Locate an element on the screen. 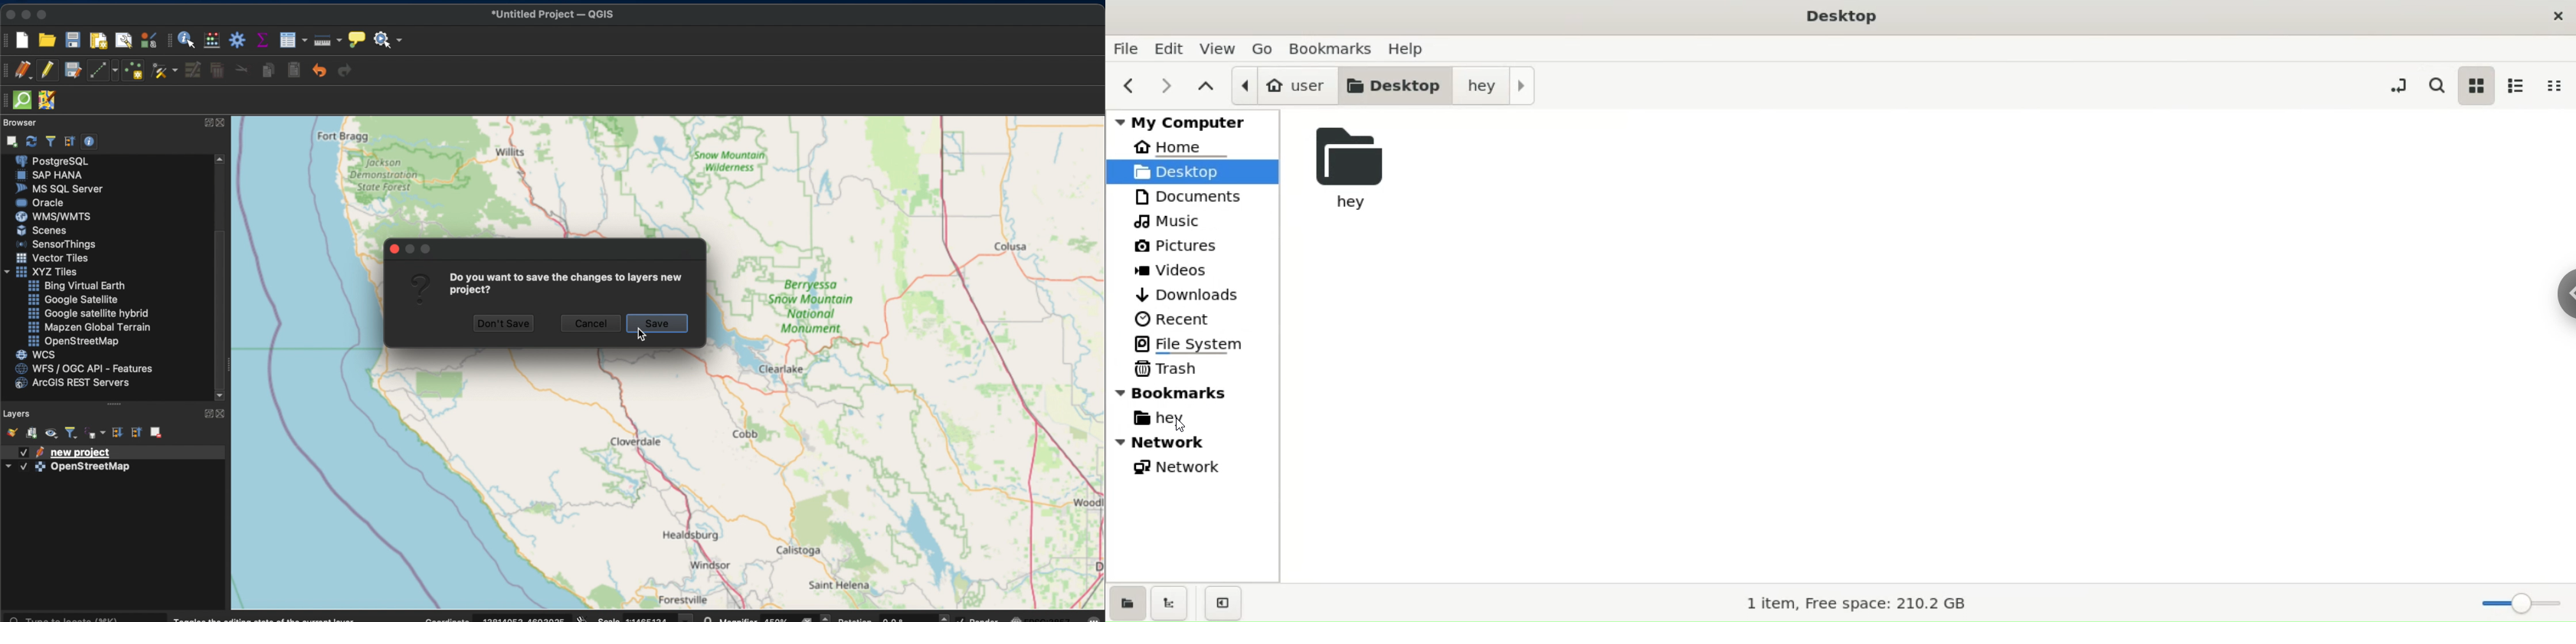 Image resolution: width=2576 pixels, height=644 pixels. filter legen by expression is located at coordinates (96, 433).